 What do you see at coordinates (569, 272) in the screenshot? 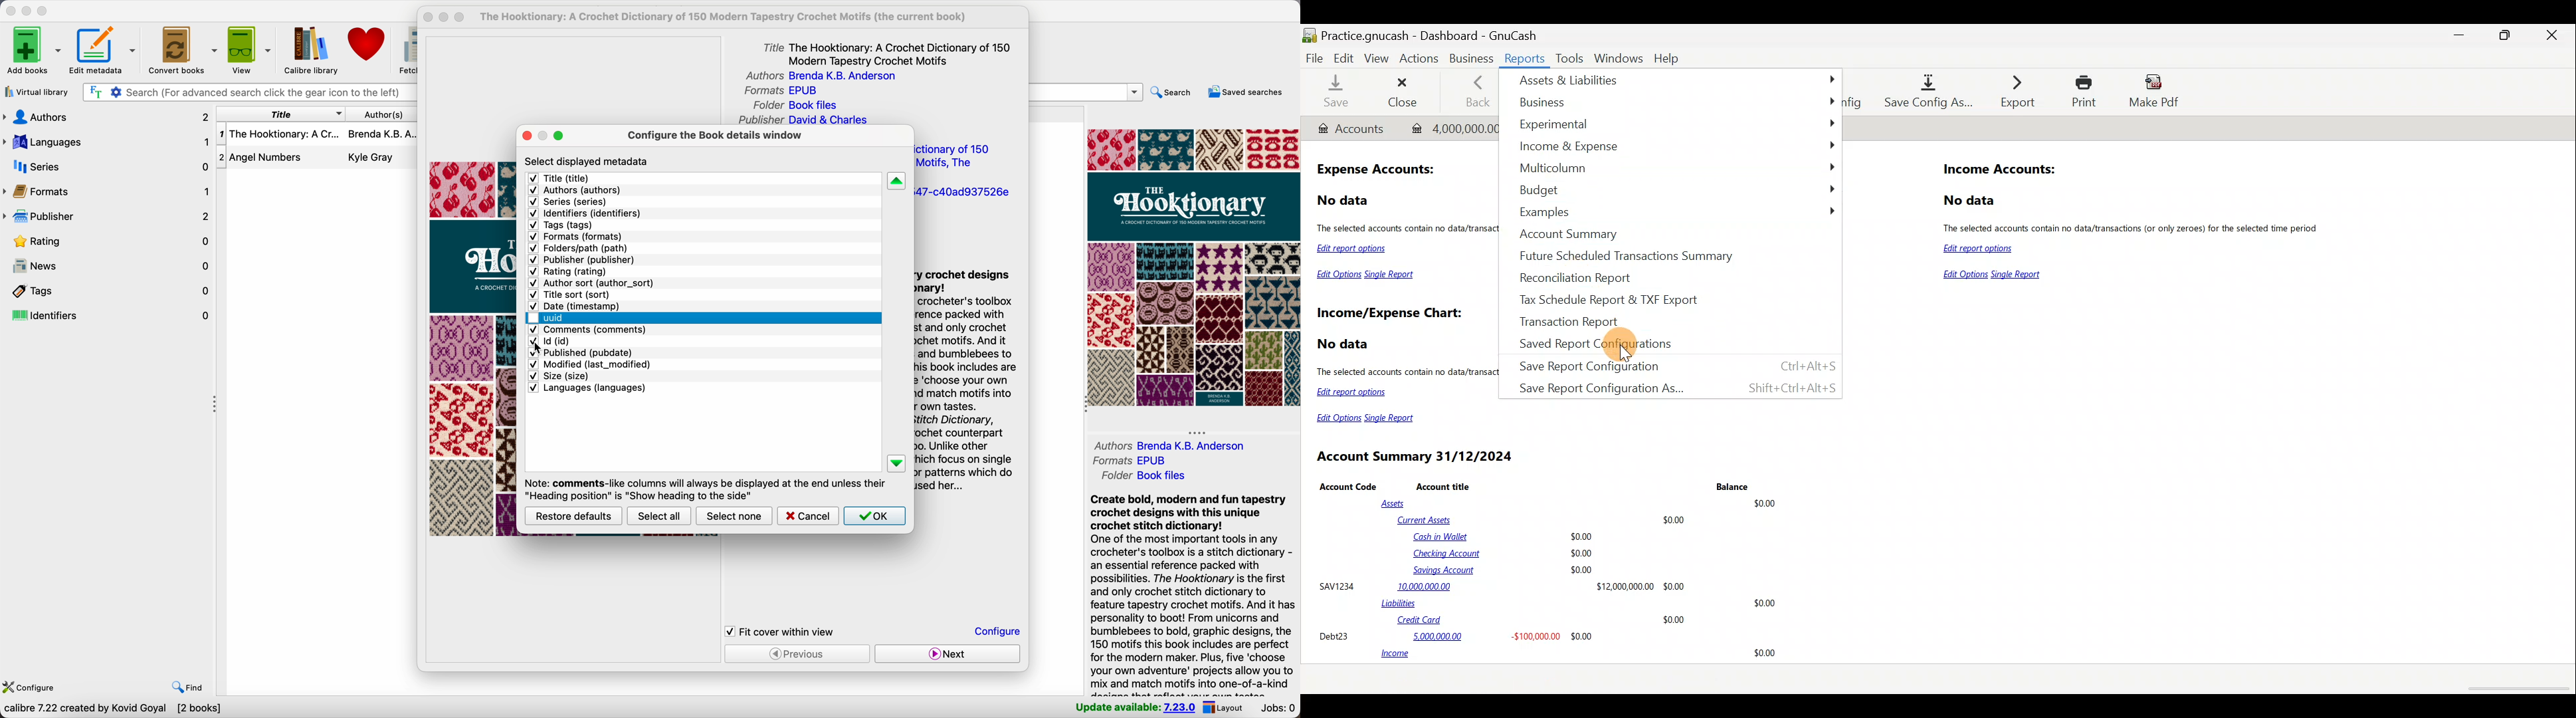
I see `rating` at bounding box center [569, 272].